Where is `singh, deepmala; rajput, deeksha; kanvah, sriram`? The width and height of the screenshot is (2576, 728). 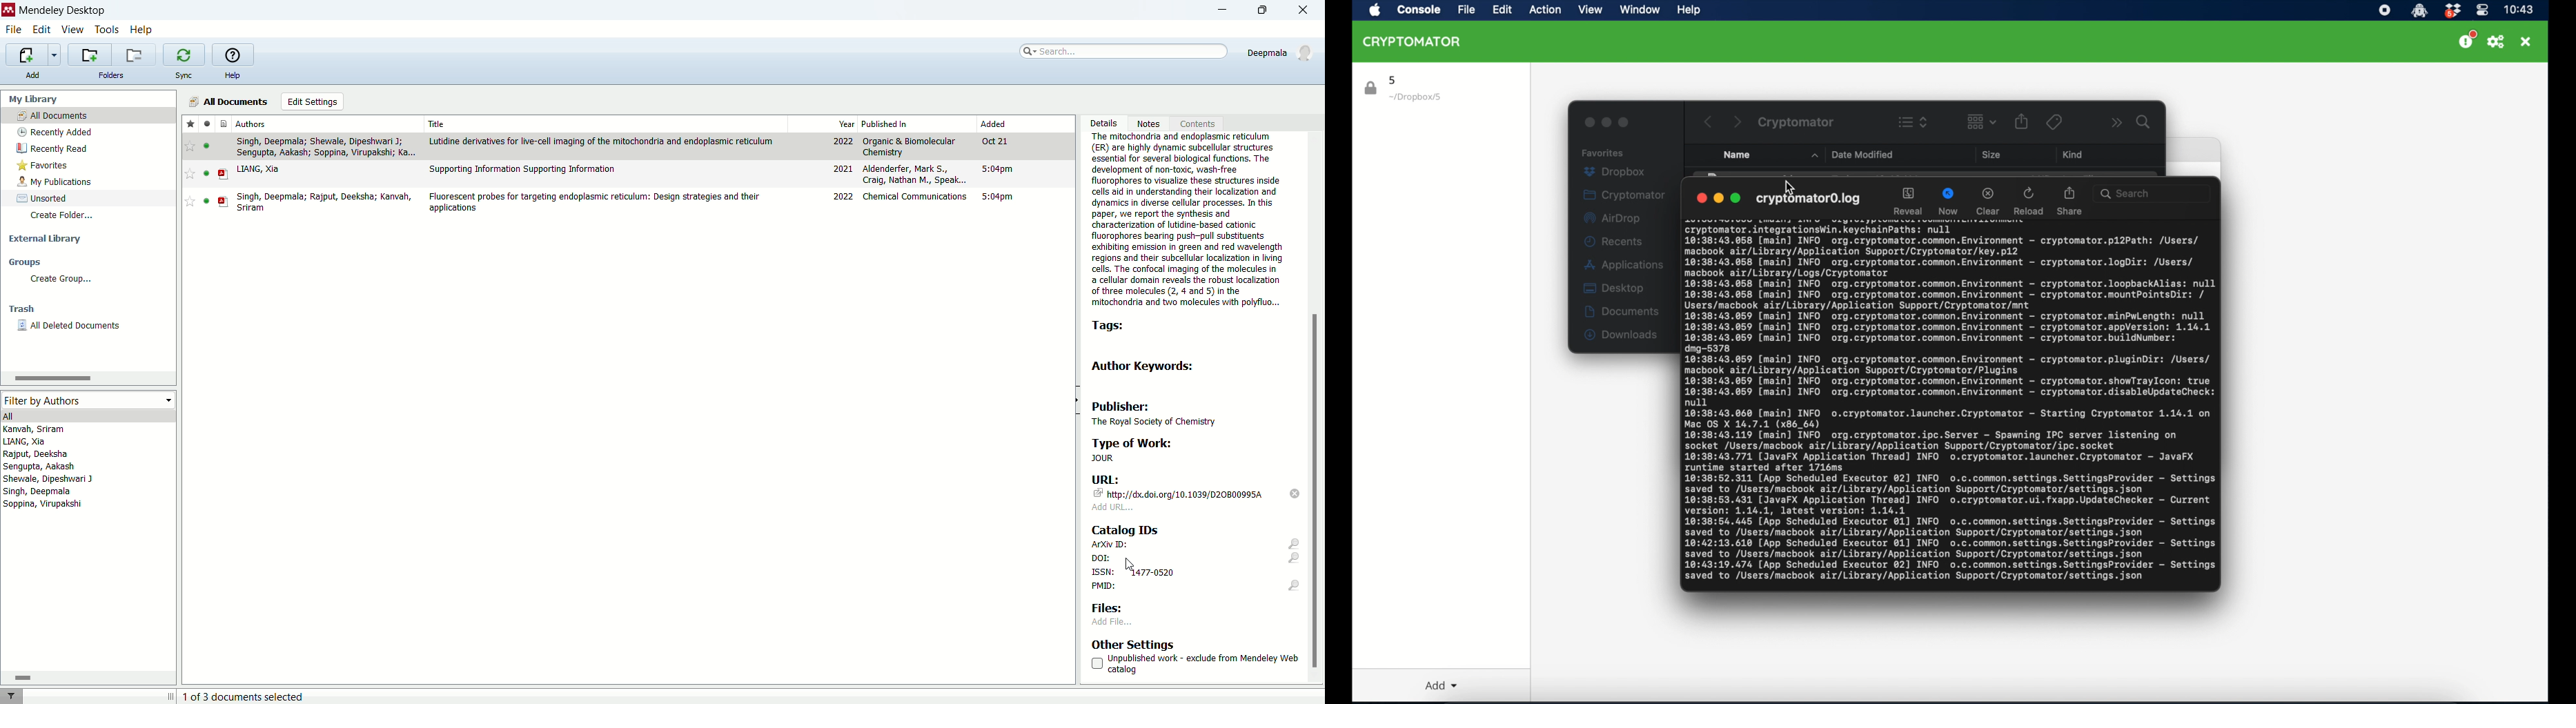
singh, deepmala; rajput, deeksha; kanvah, sriram is located at coordinates (325, 202).